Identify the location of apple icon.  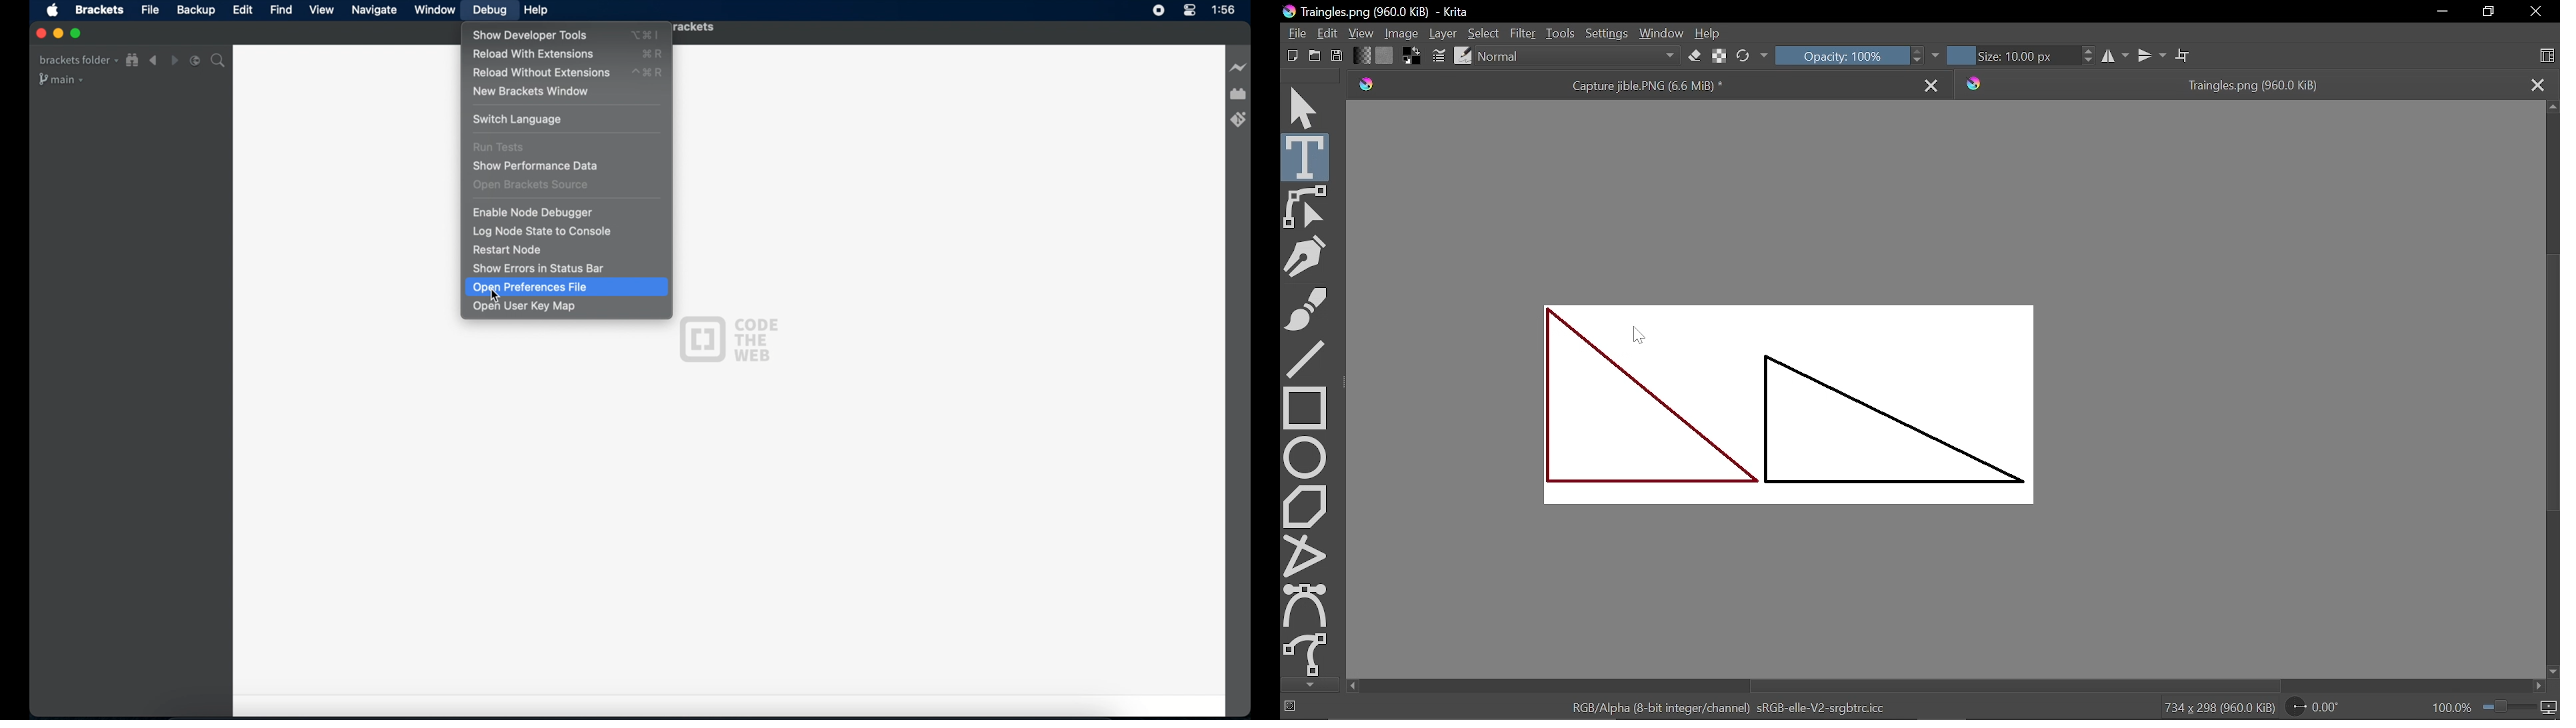
(52, 11).